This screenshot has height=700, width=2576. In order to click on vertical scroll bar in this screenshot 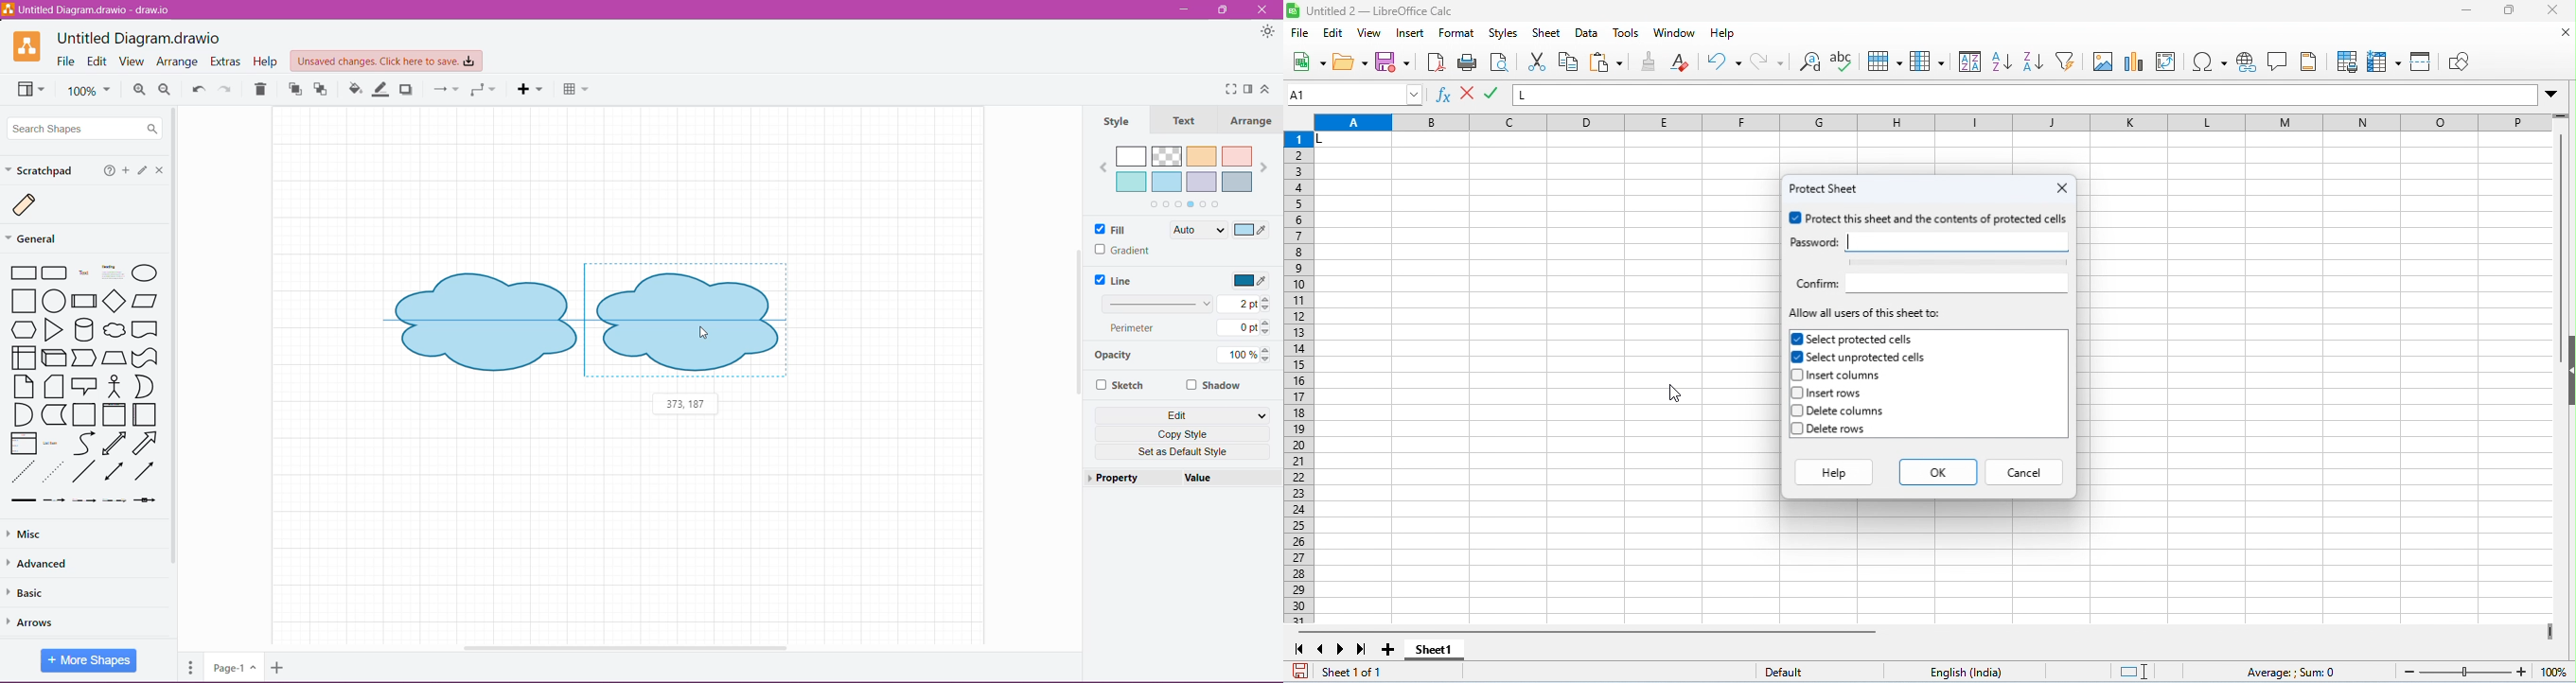, I will do `click(2562, 250)`.